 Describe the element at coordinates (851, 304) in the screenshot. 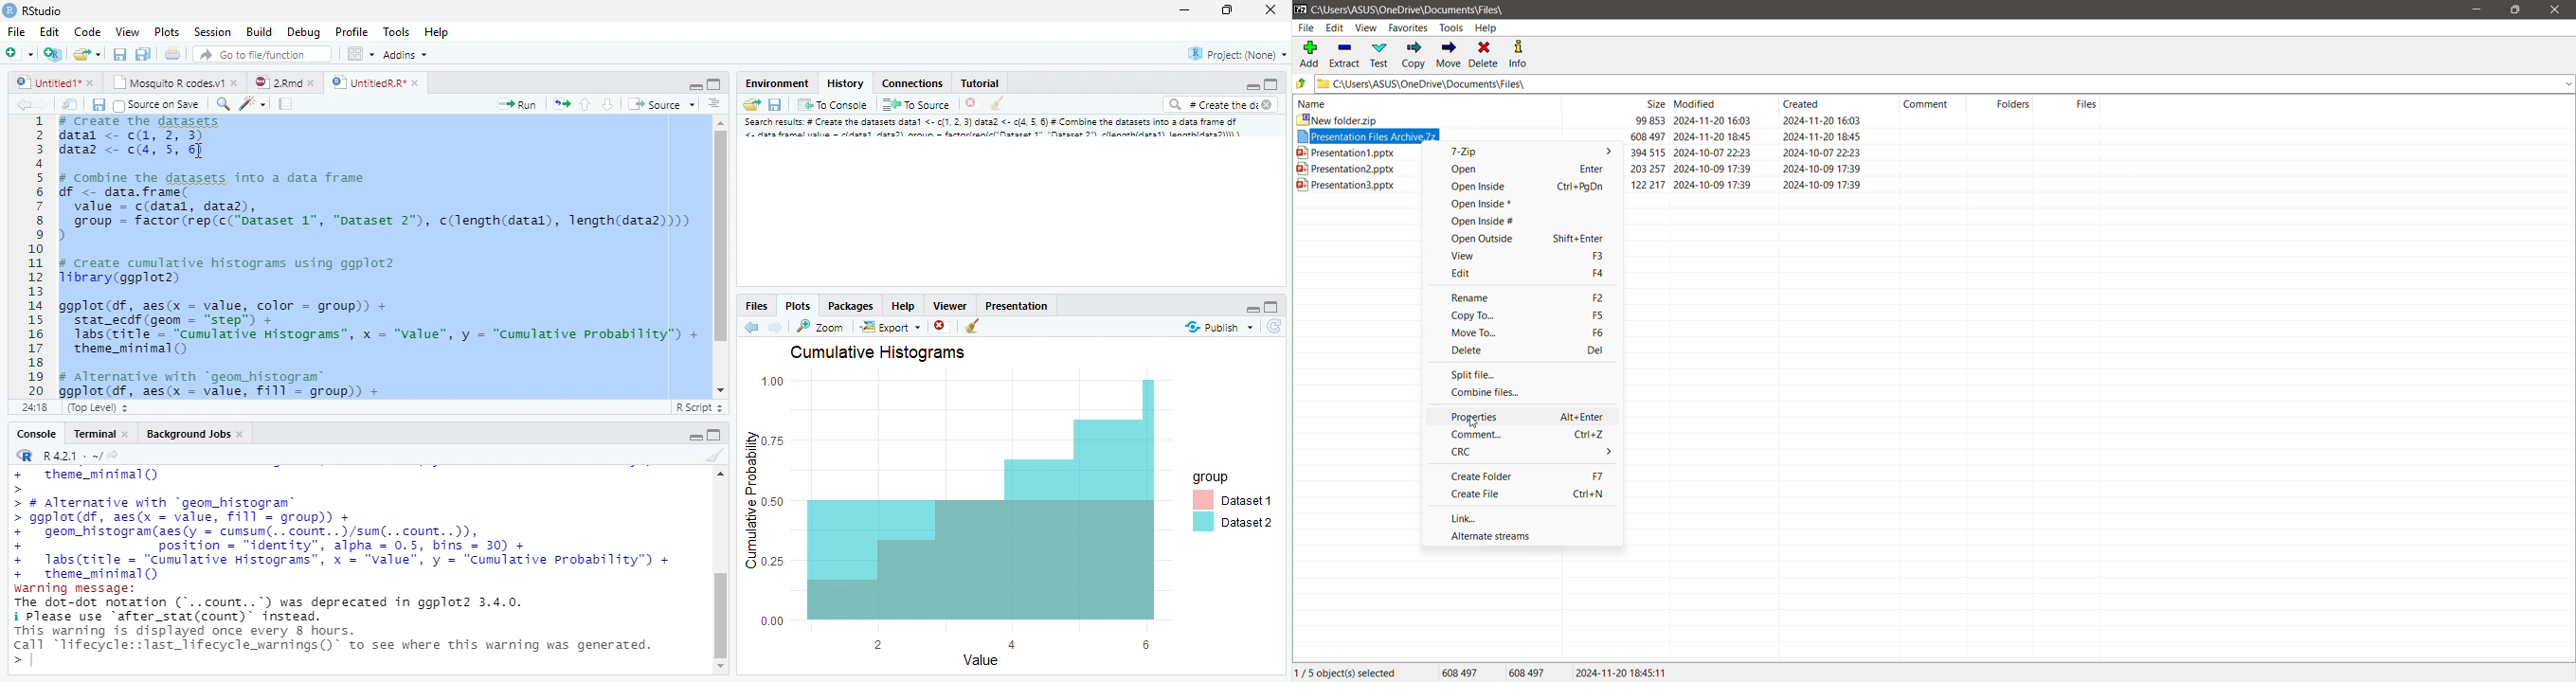

I see `Packages` at that location.